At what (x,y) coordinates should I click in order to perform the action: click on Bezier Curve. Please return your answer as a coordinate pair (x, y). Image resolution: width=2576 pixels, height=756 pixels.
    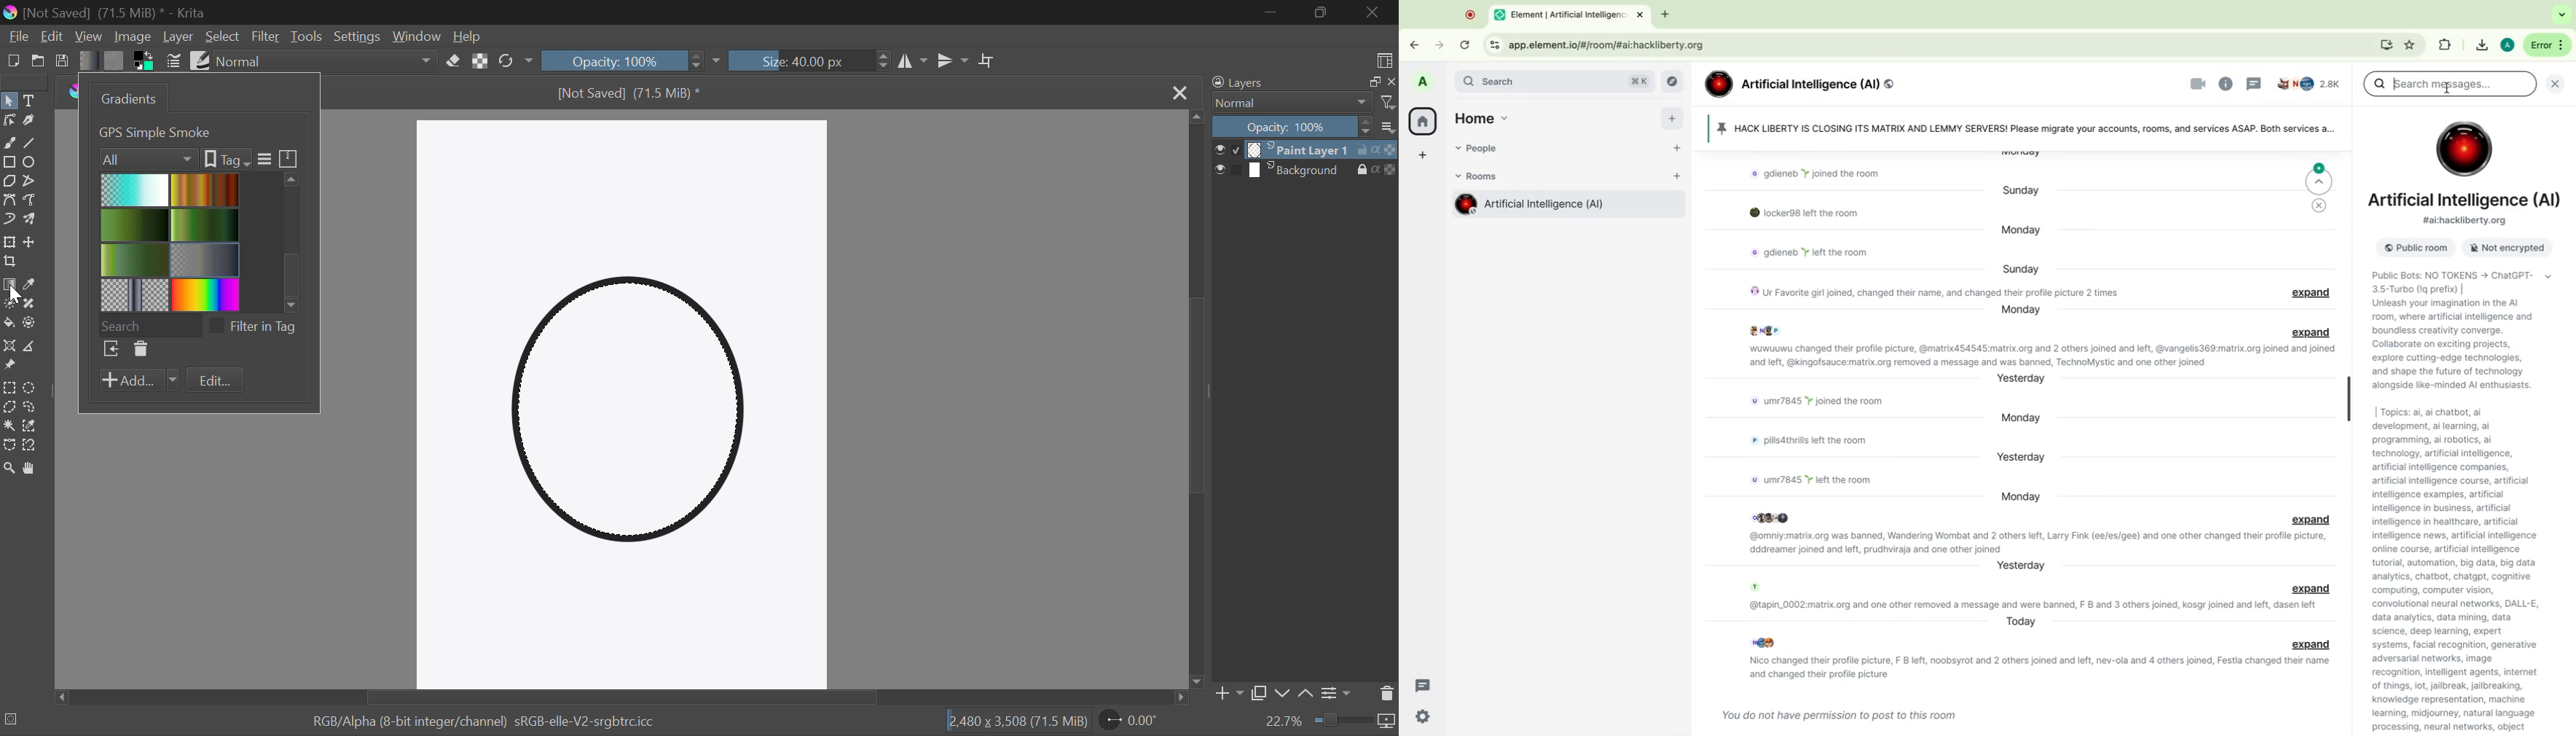
    Looking at the image, I should click on (9, 200).